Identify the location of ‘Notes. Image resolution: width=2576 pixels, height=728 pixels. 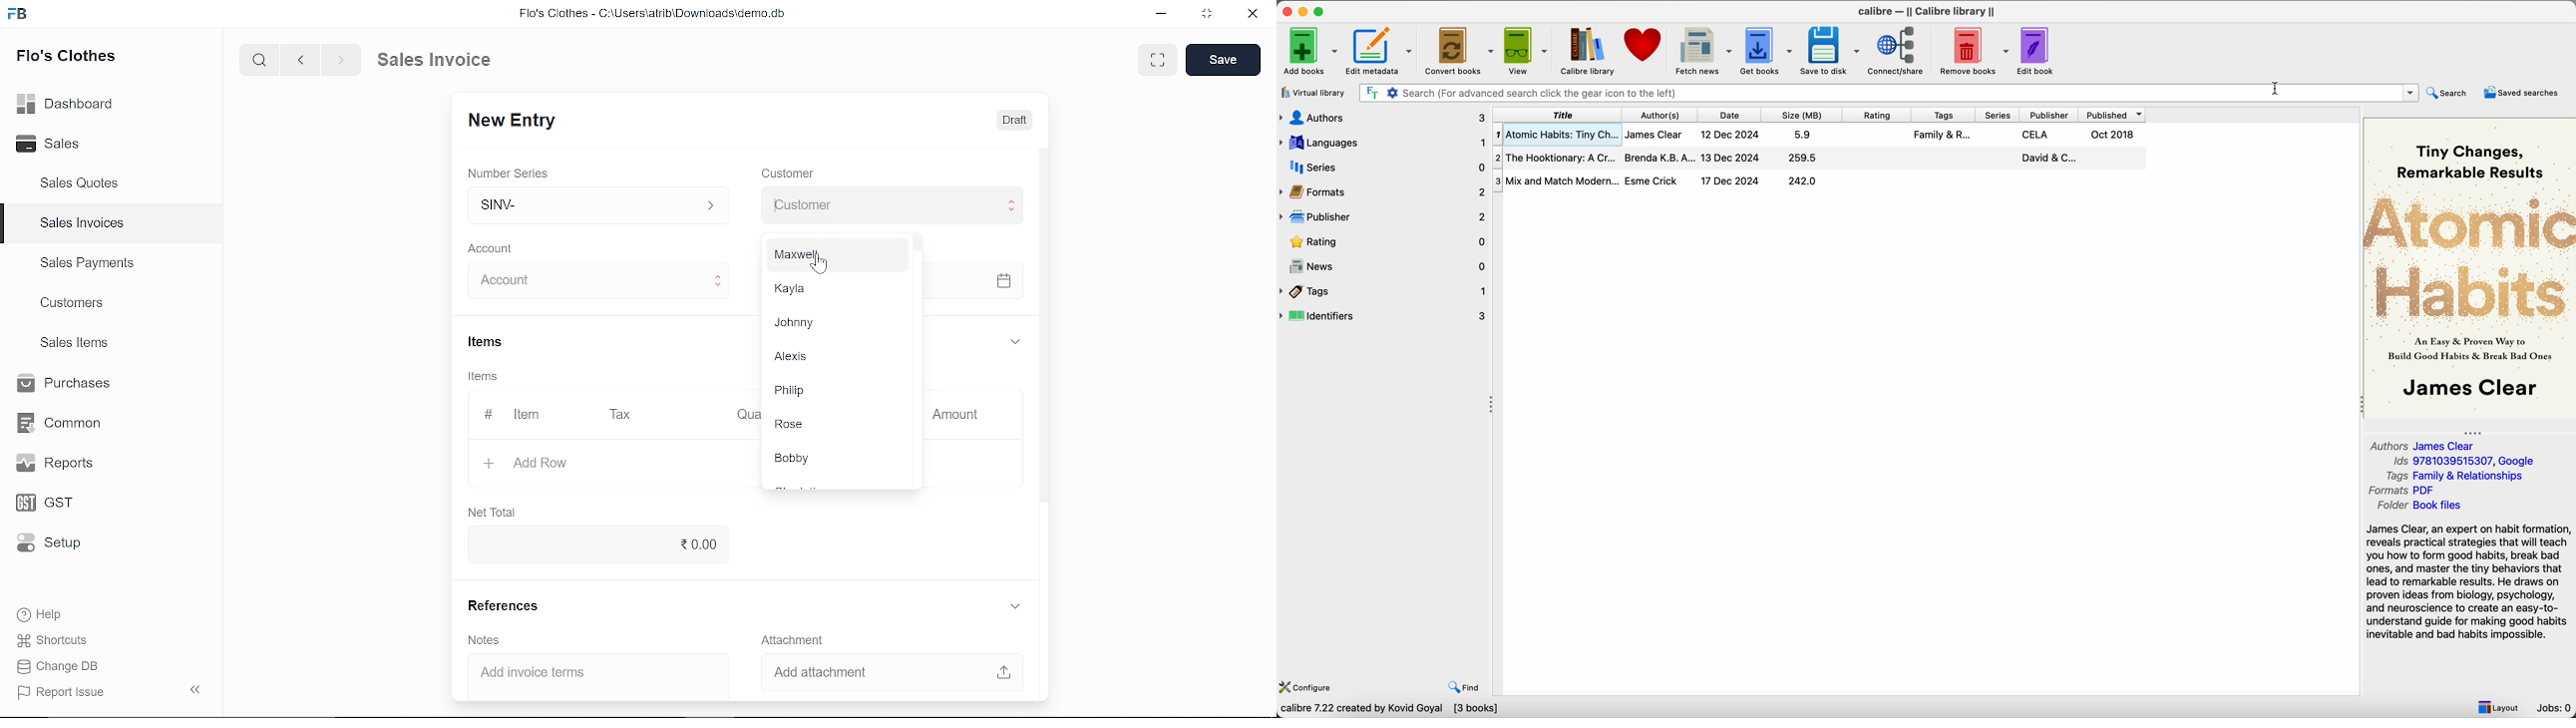
(488, 640).